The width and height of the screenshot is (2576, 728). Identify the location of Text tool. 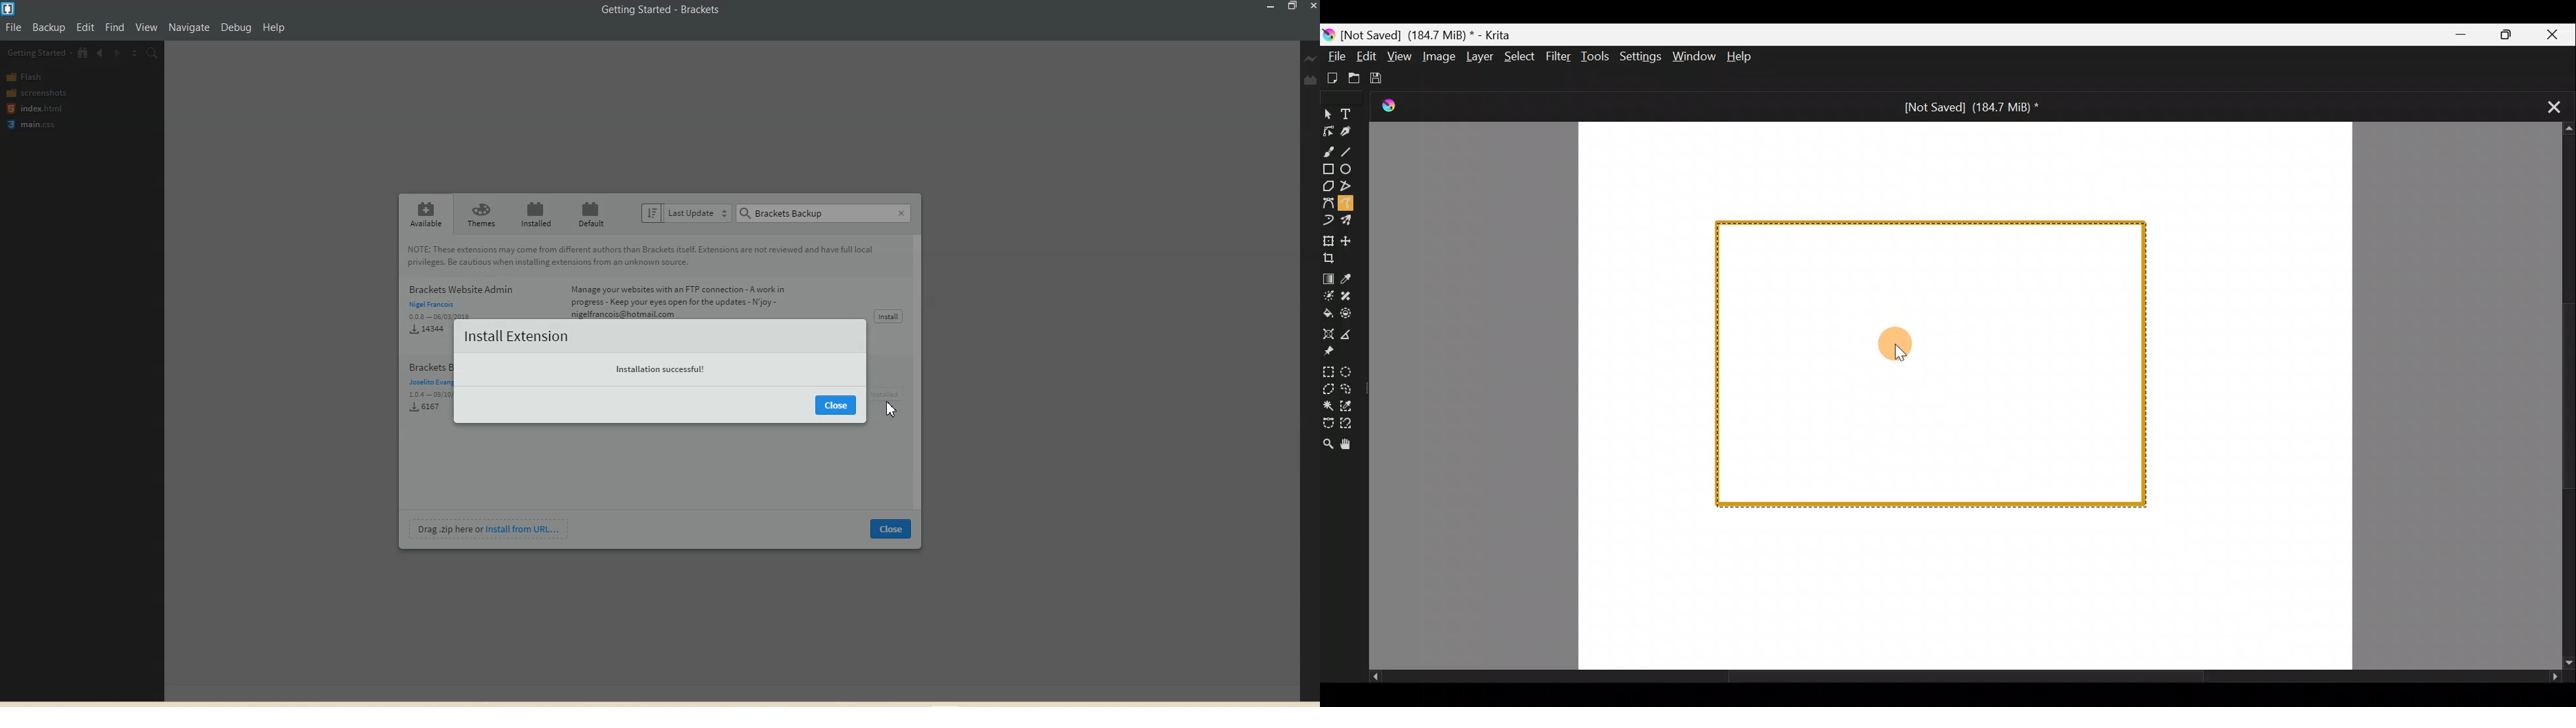
(1351, 112).